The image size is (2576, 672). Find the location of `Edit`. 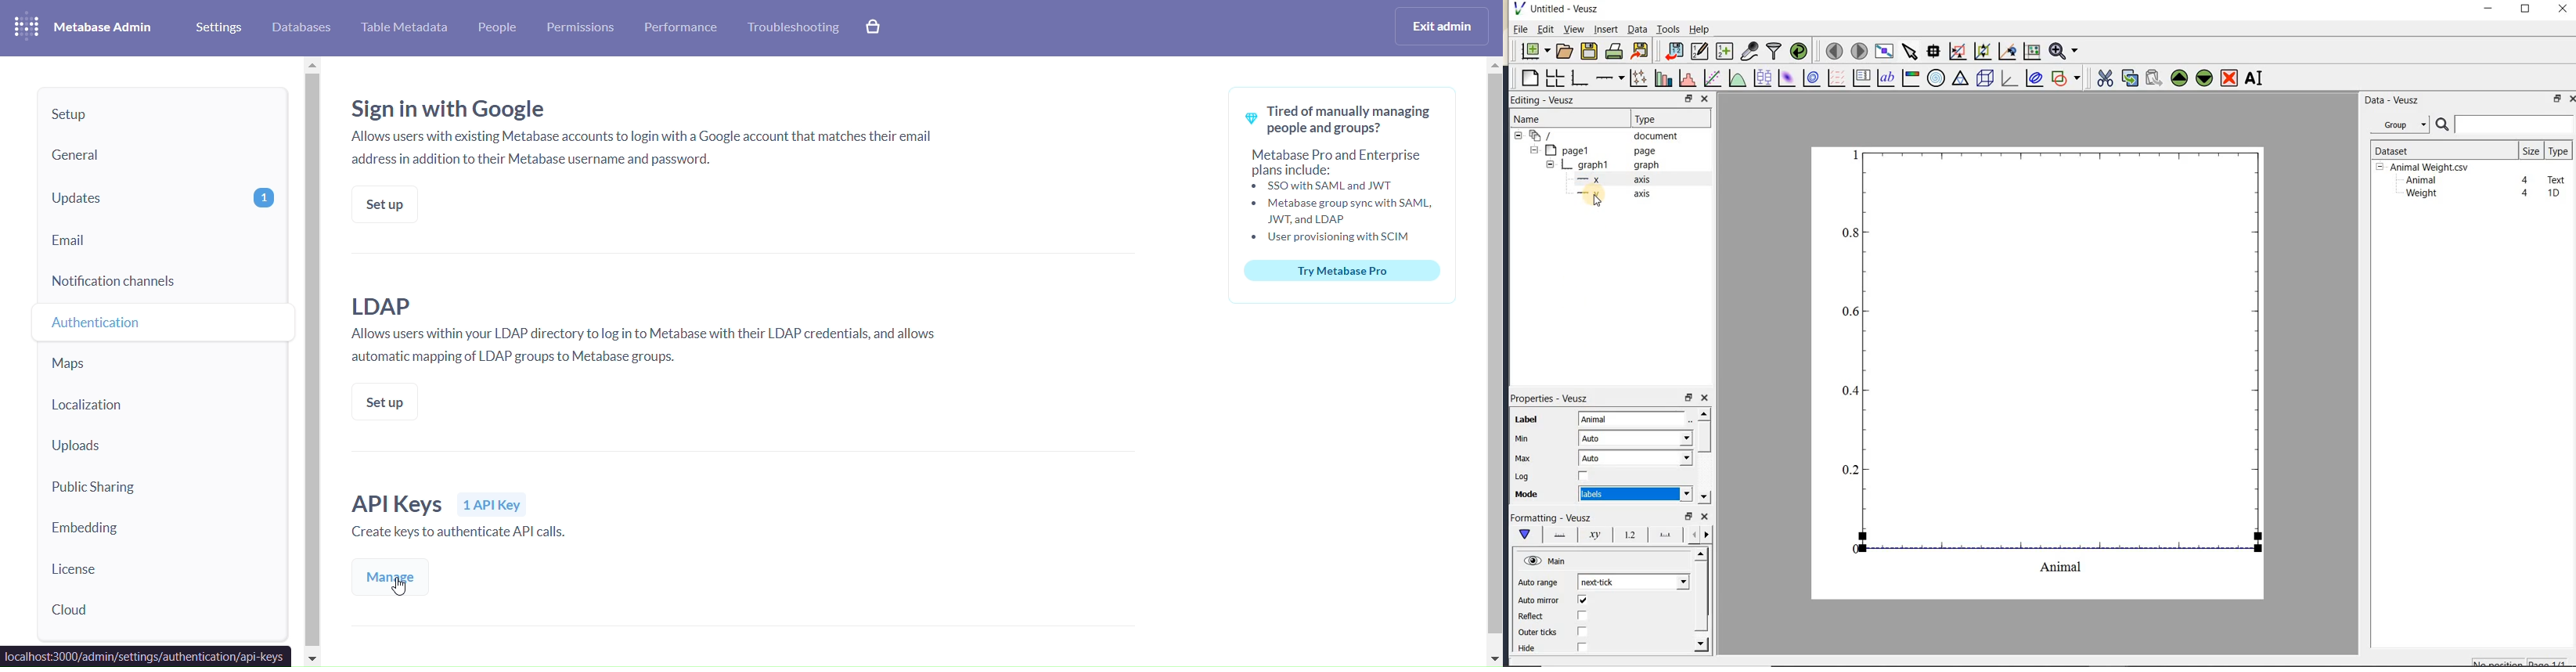

Edit is located at coordinates (1543, 31).